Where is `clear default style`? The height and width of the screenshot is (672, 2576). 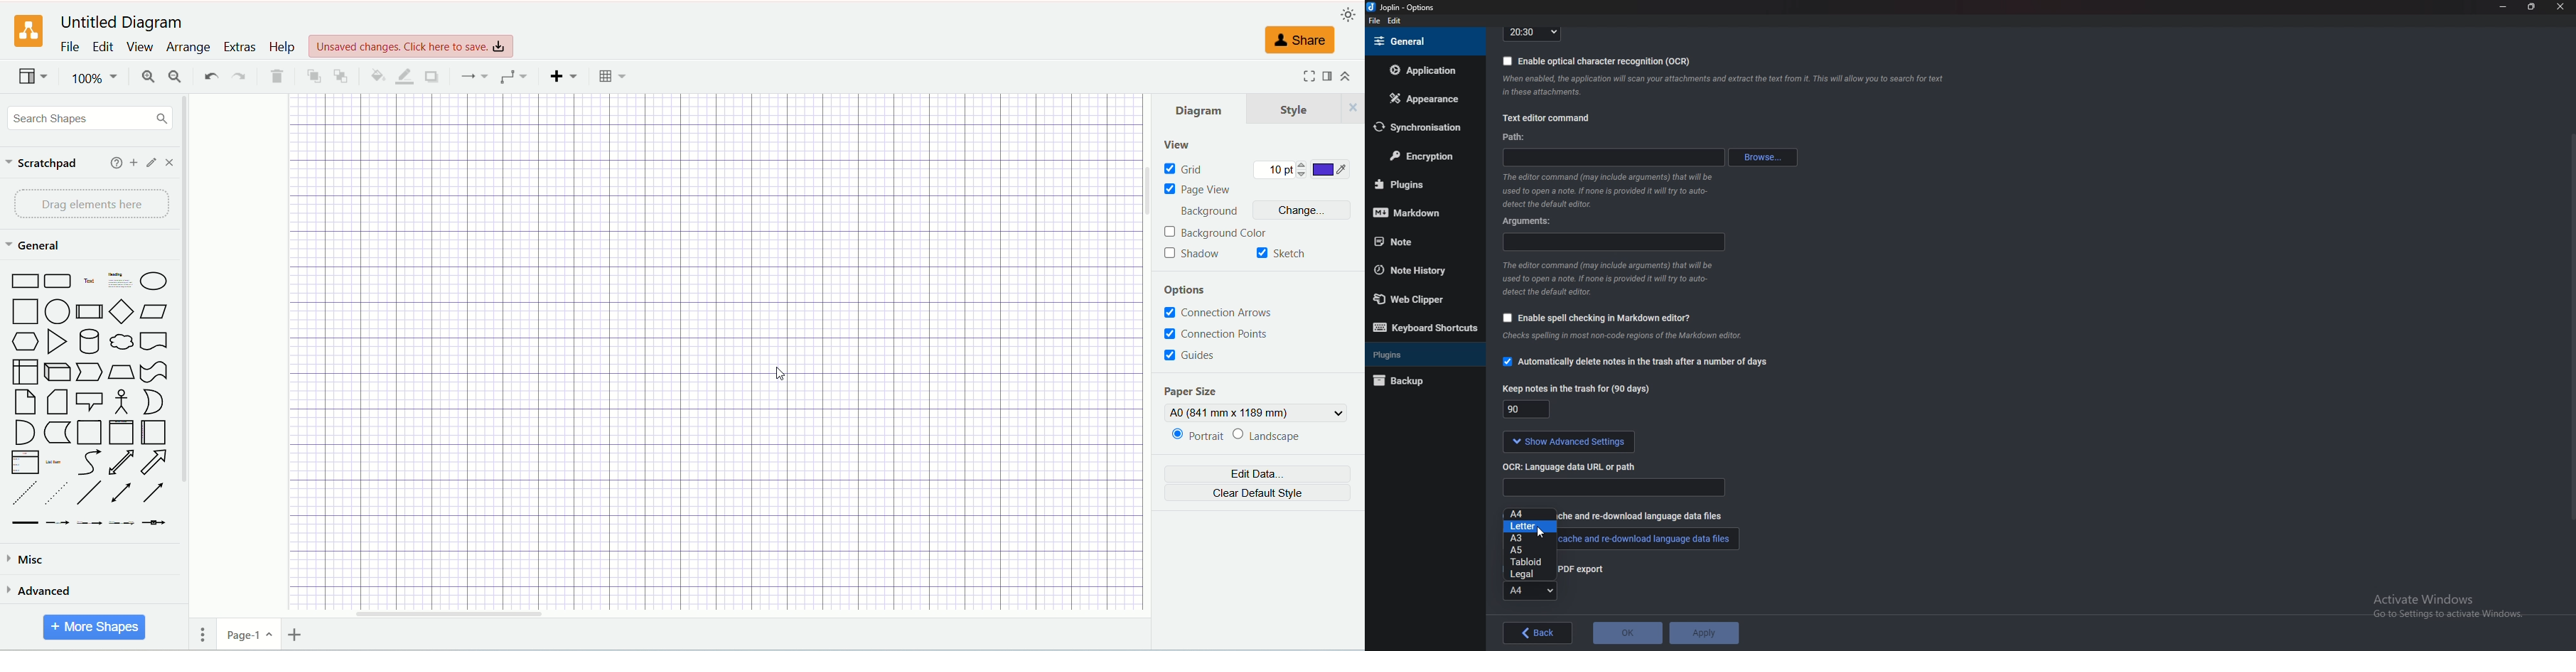 clear default style is located at coordinates (1257, 495).